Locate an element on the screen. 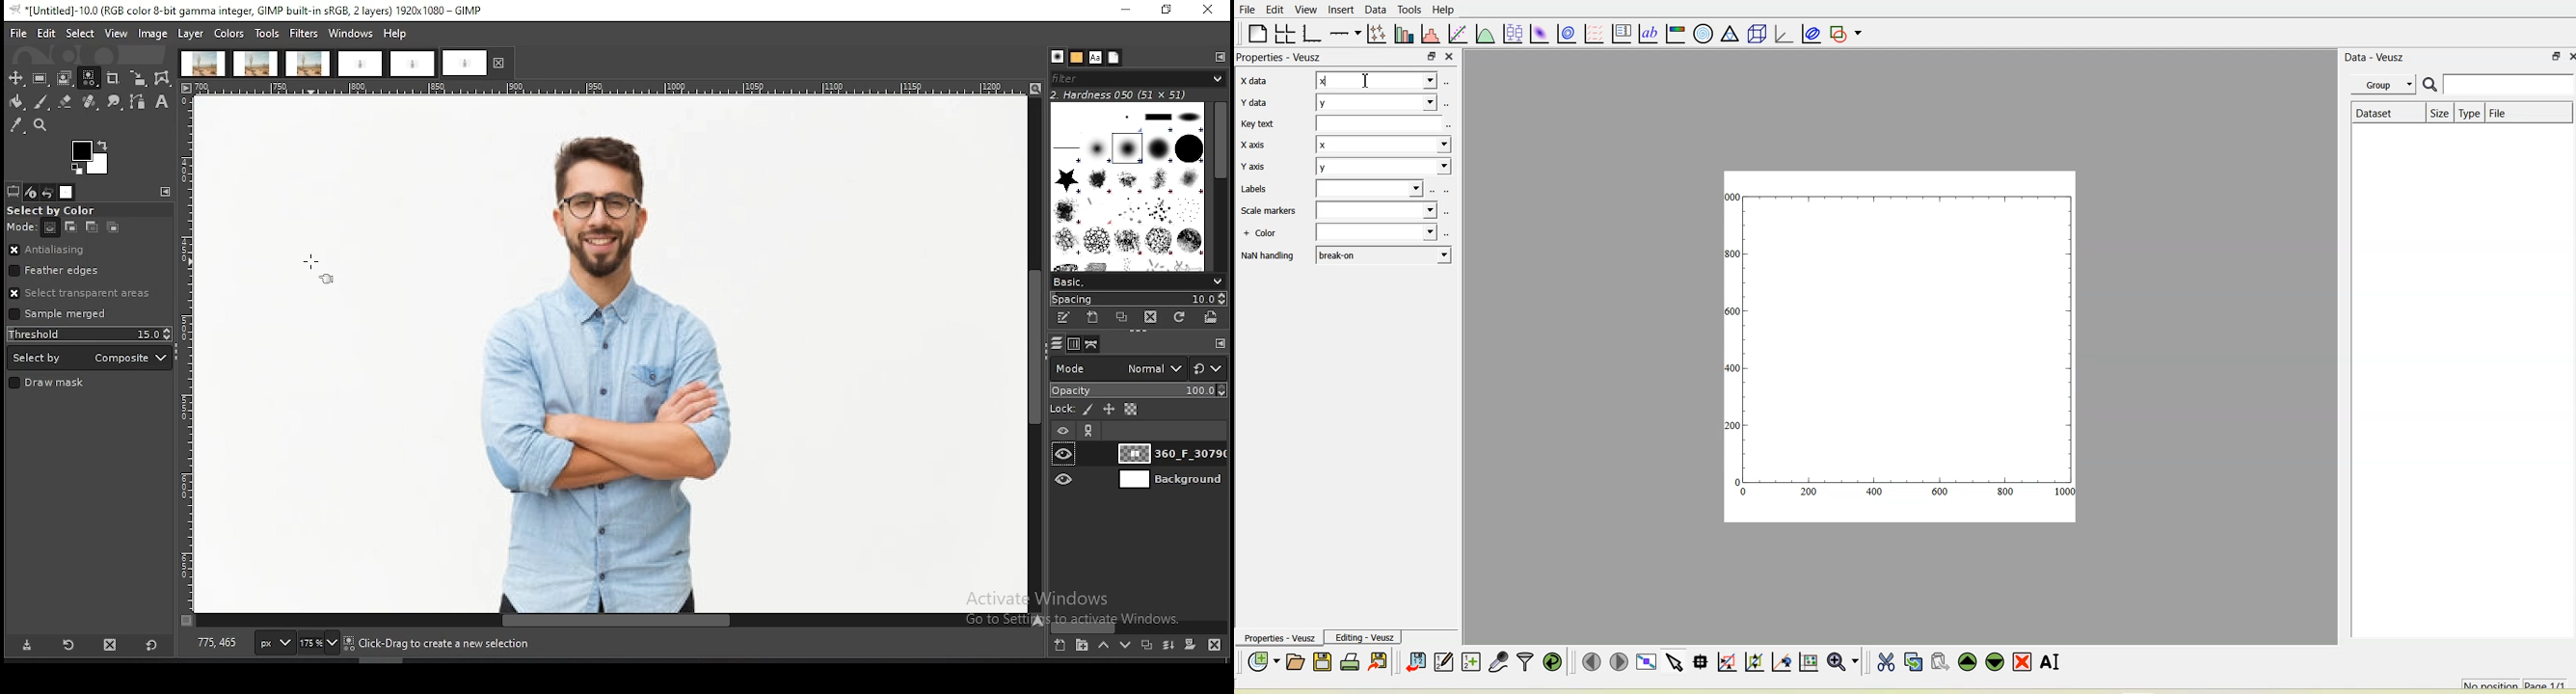 The height and width of the screenshot is (700, 2576). mouse pointer is located at coordinates (319, 266).